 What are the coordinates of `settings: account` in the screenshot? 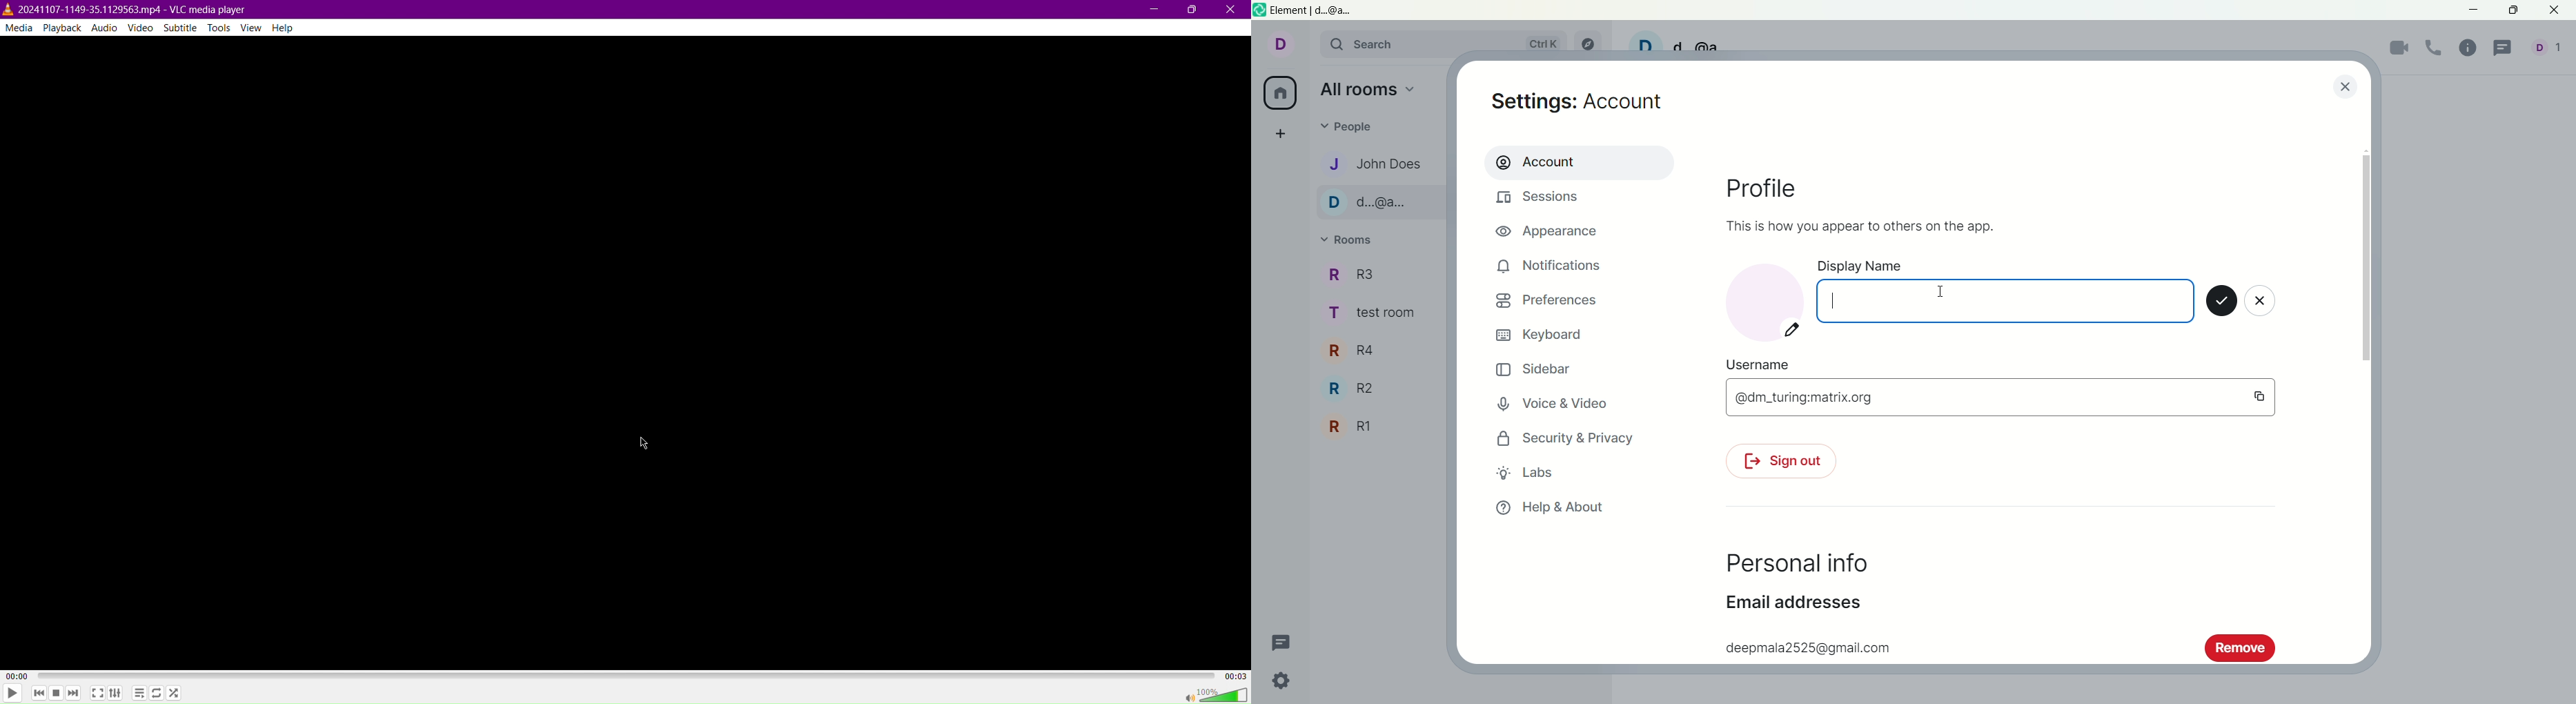 It's located at (1582, 104).